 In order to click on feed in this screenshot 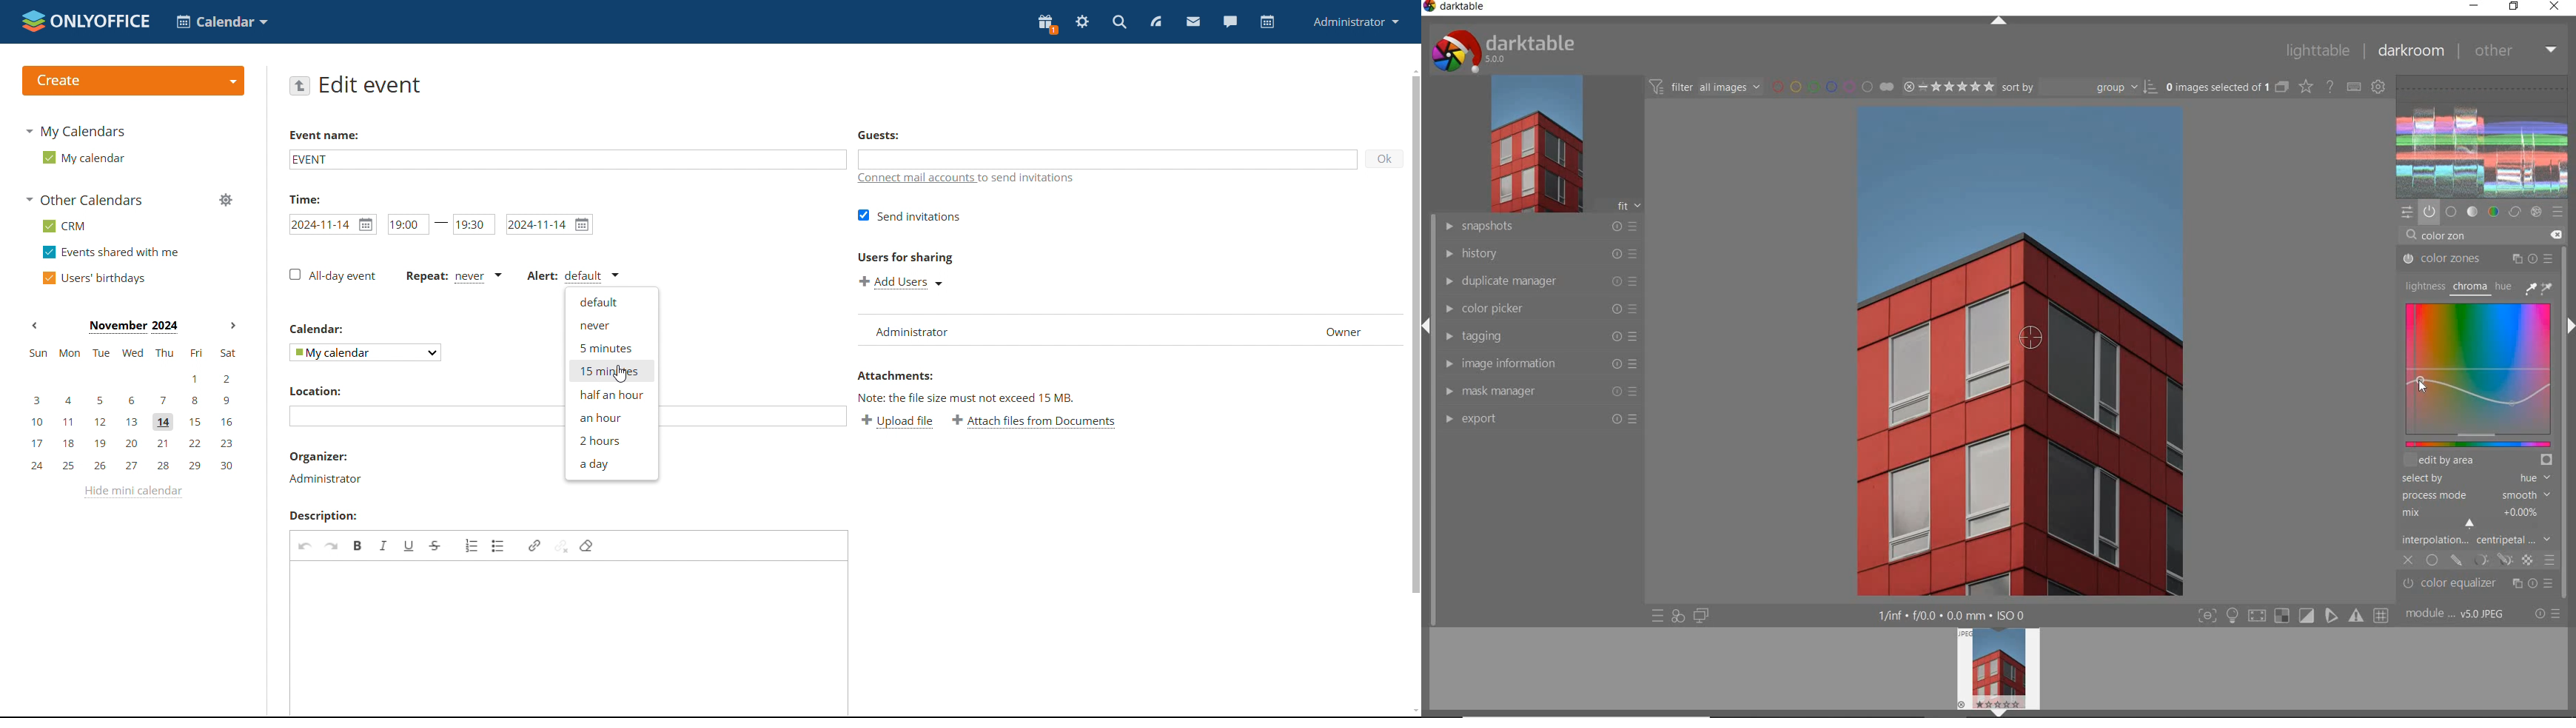, I will do `click(1156, 21)`.